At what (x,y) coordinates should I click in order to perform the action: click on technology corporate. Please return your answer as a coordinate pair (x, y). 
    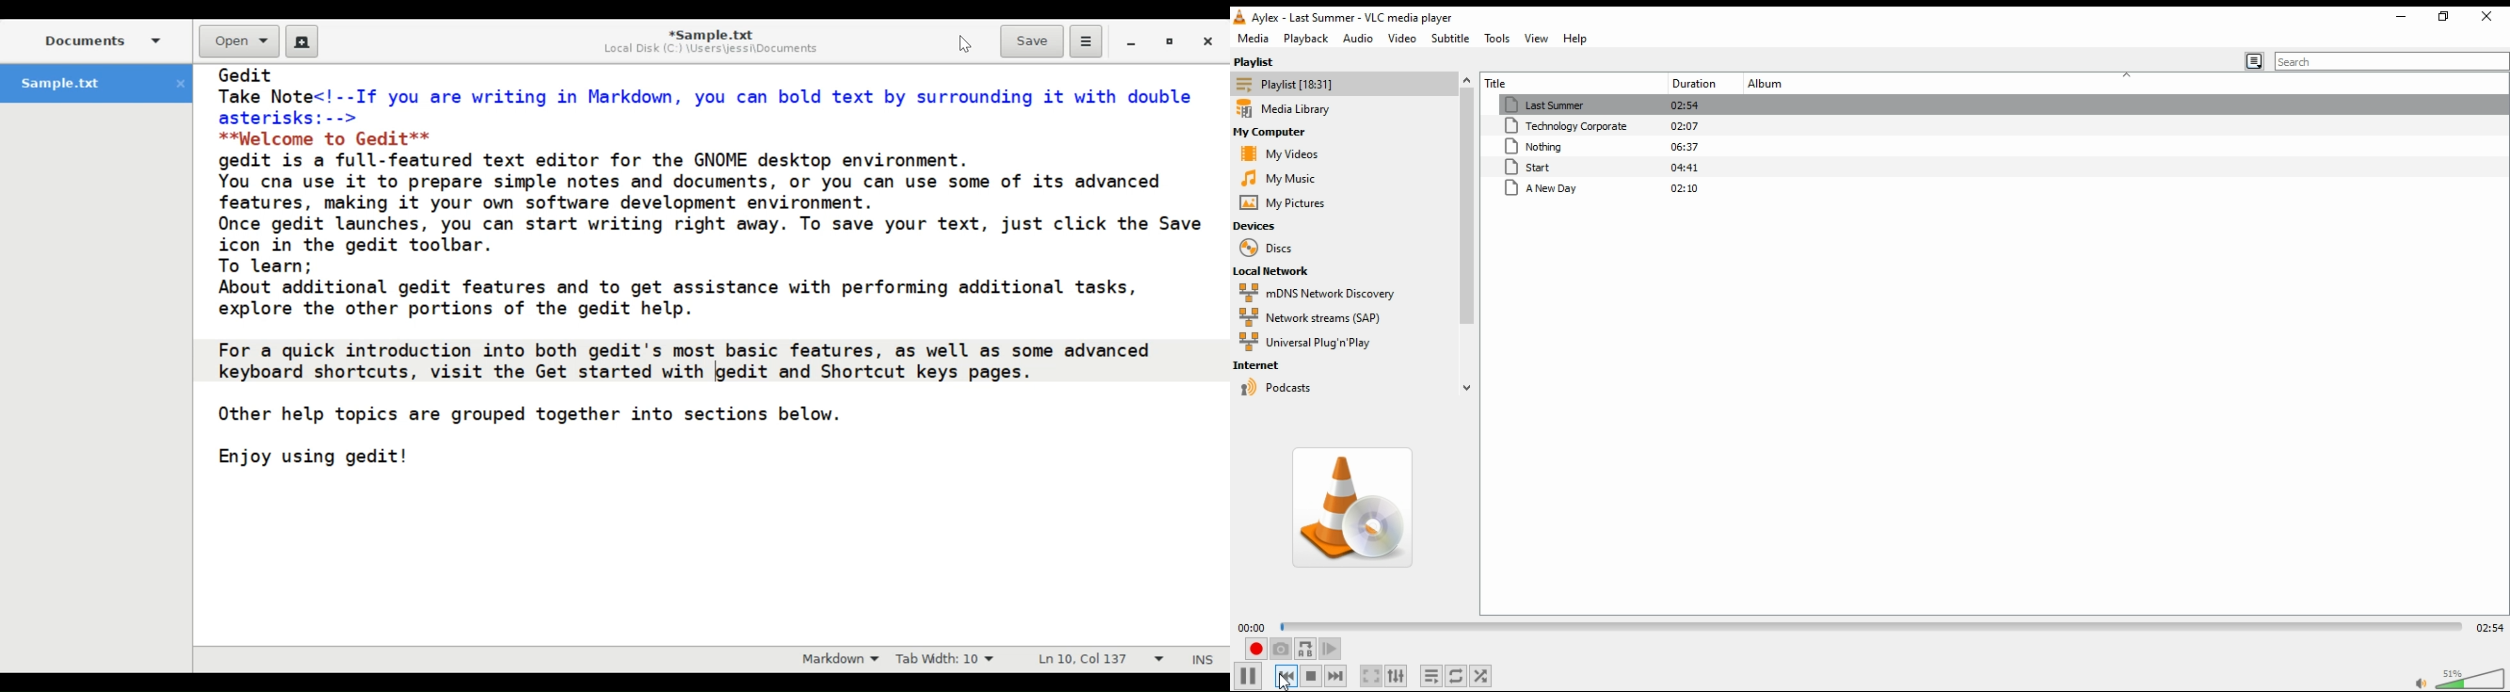
    Looking at the image, I should click on (1566, 126).